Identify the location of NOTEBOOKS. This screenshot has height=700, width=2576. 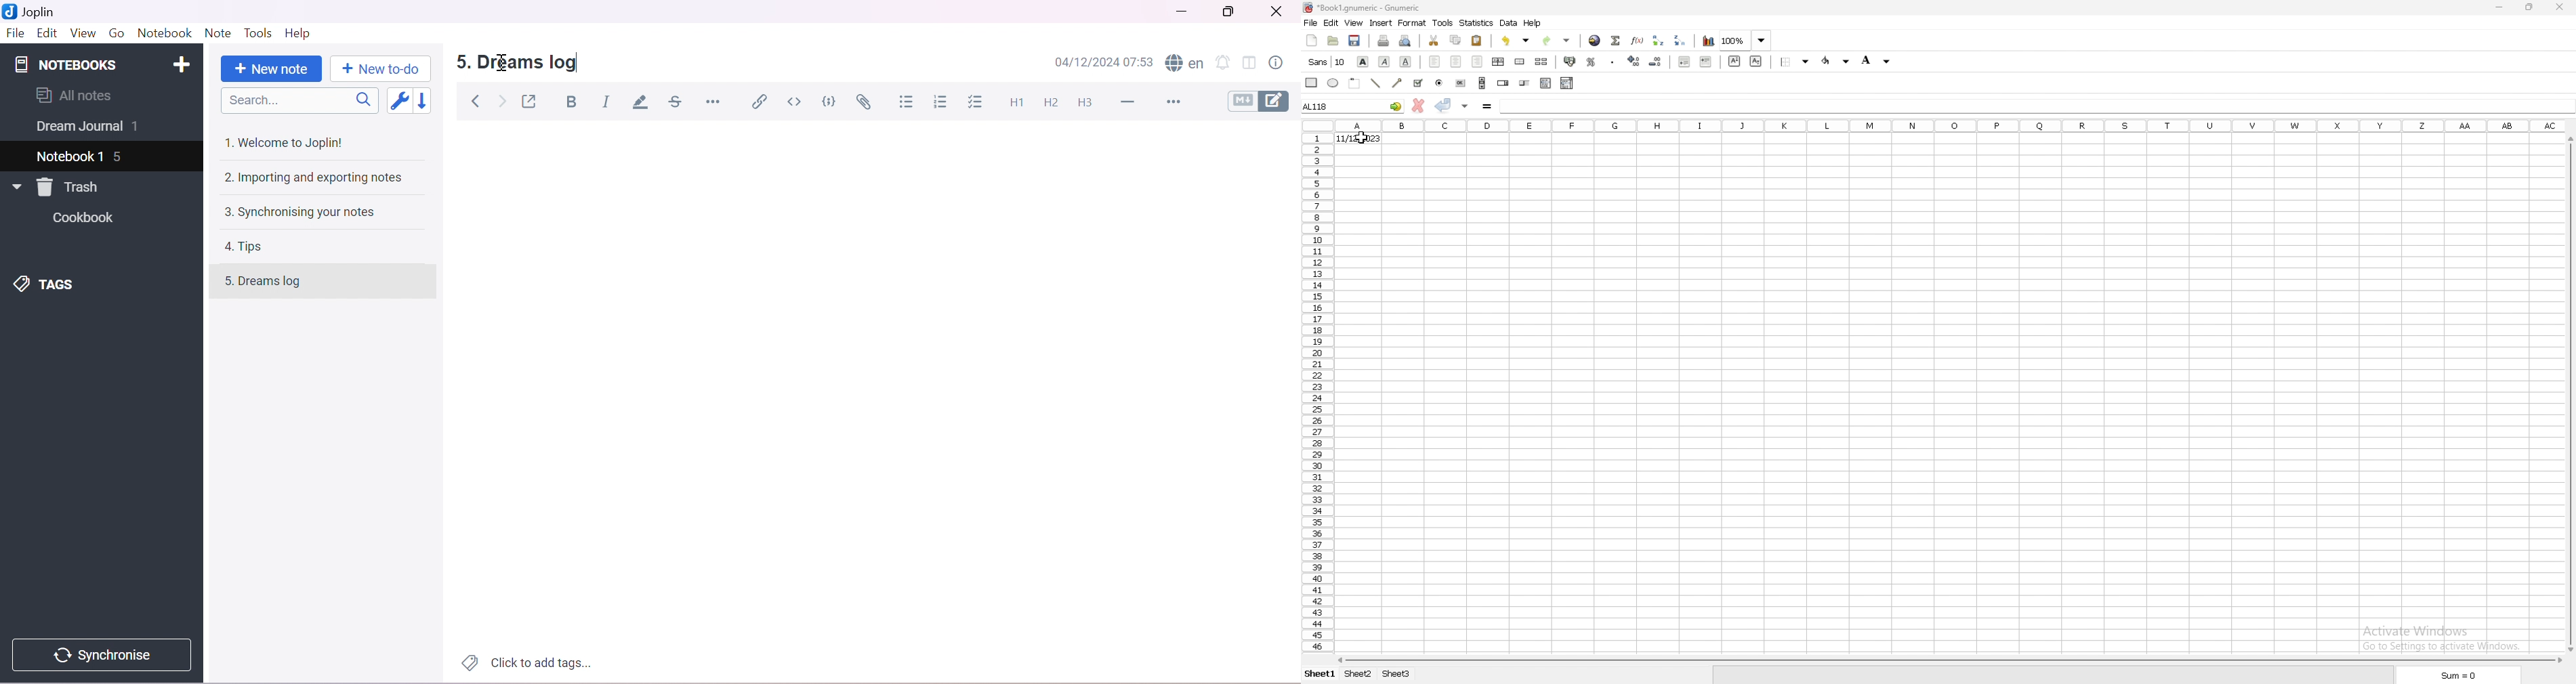
(64, 66).